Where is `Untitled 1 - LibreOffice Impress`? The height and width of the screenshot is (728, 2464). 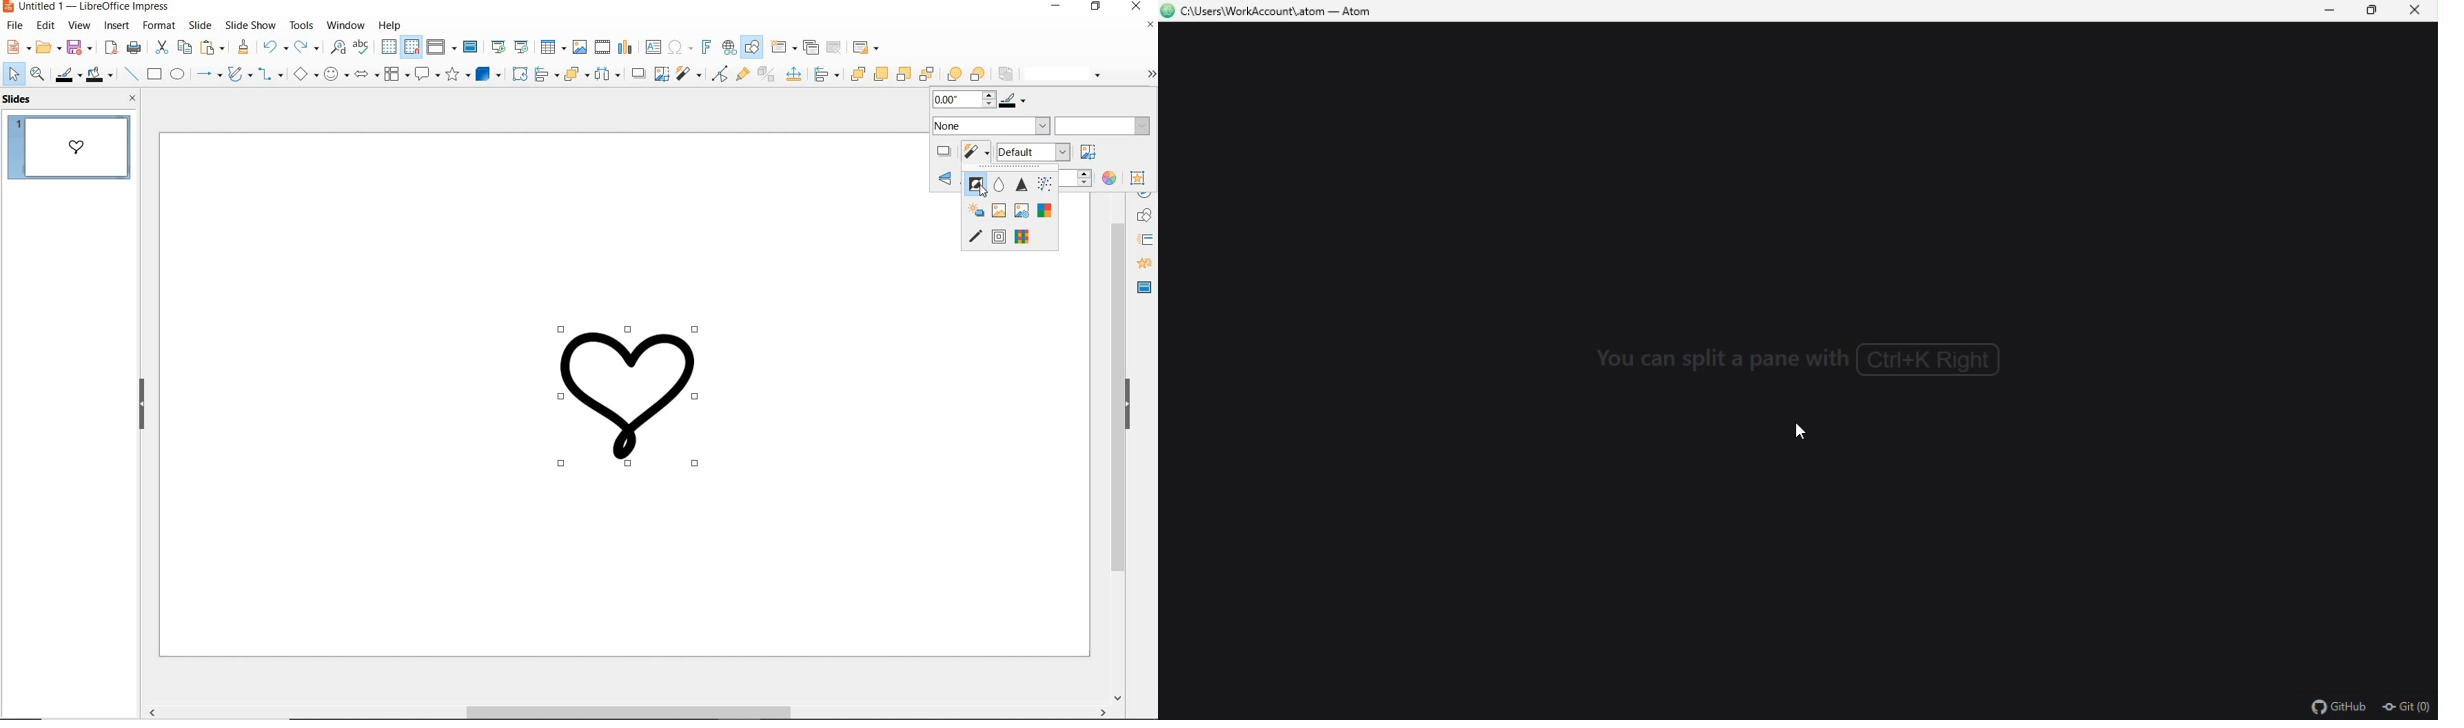
Untitled 1 - LibreOffice Impress is located at coordinates (88, 8).